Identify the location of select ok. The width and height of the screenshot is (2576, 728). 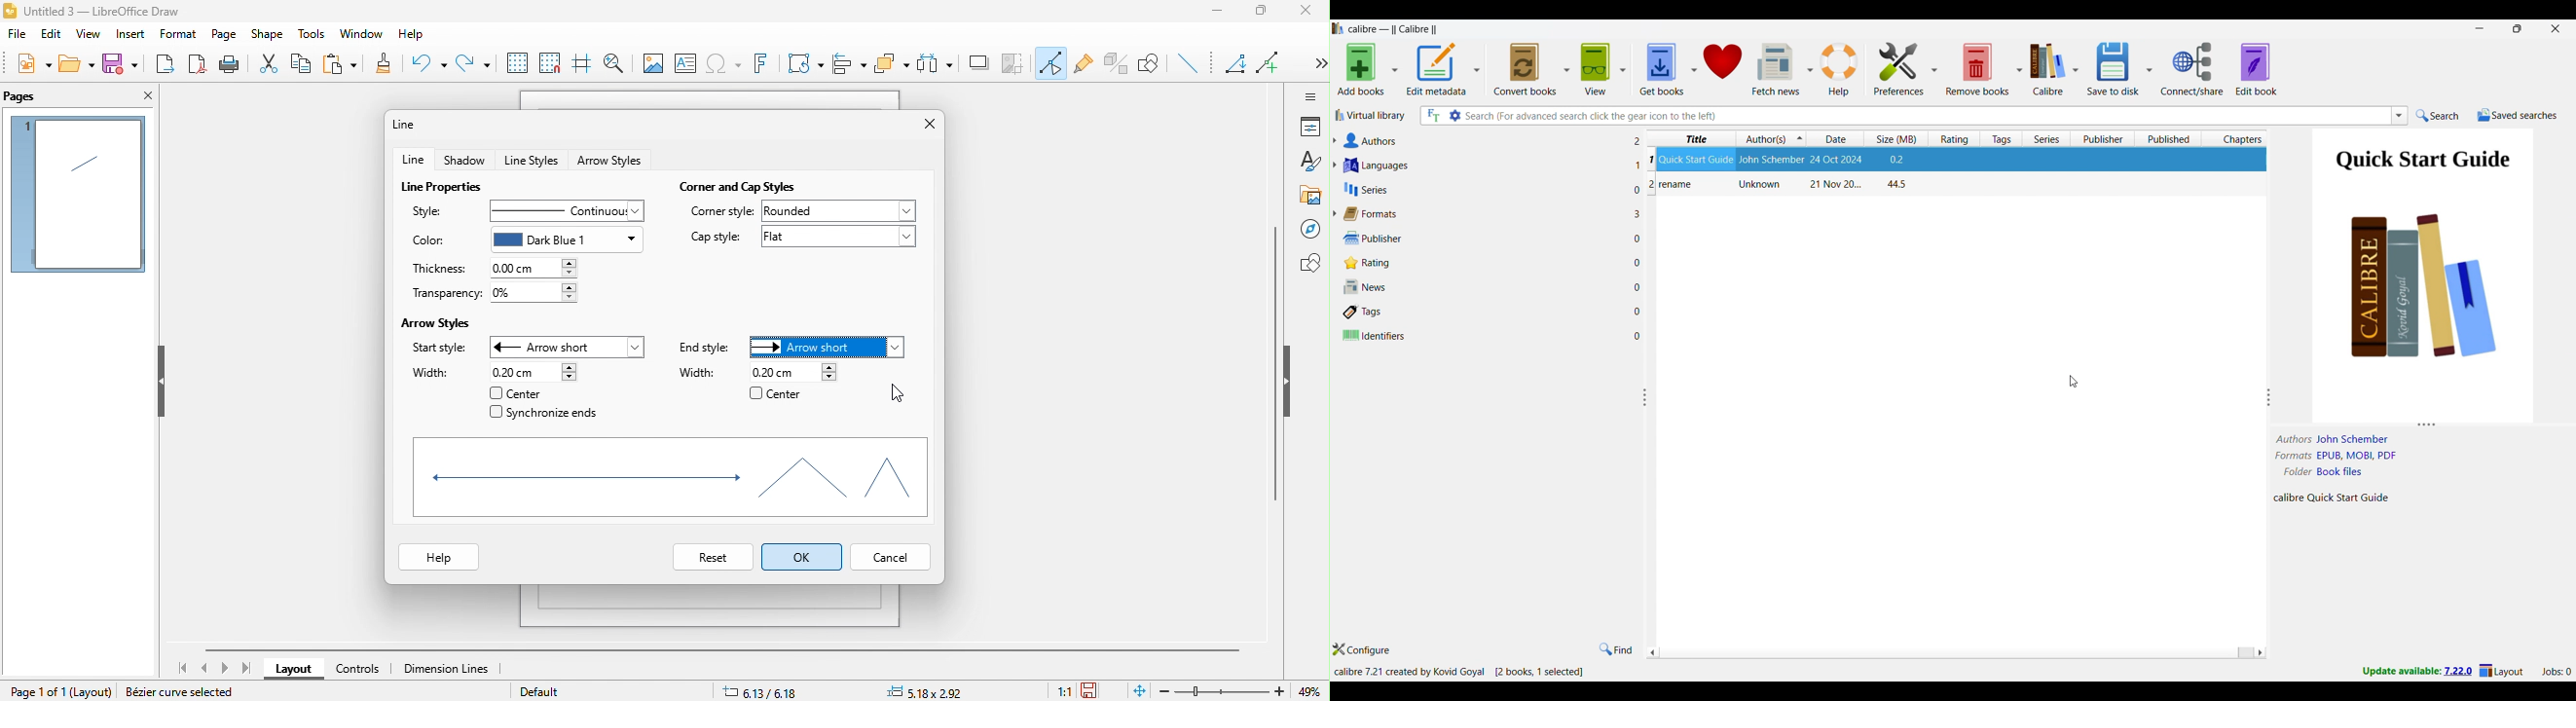
(803, 555).